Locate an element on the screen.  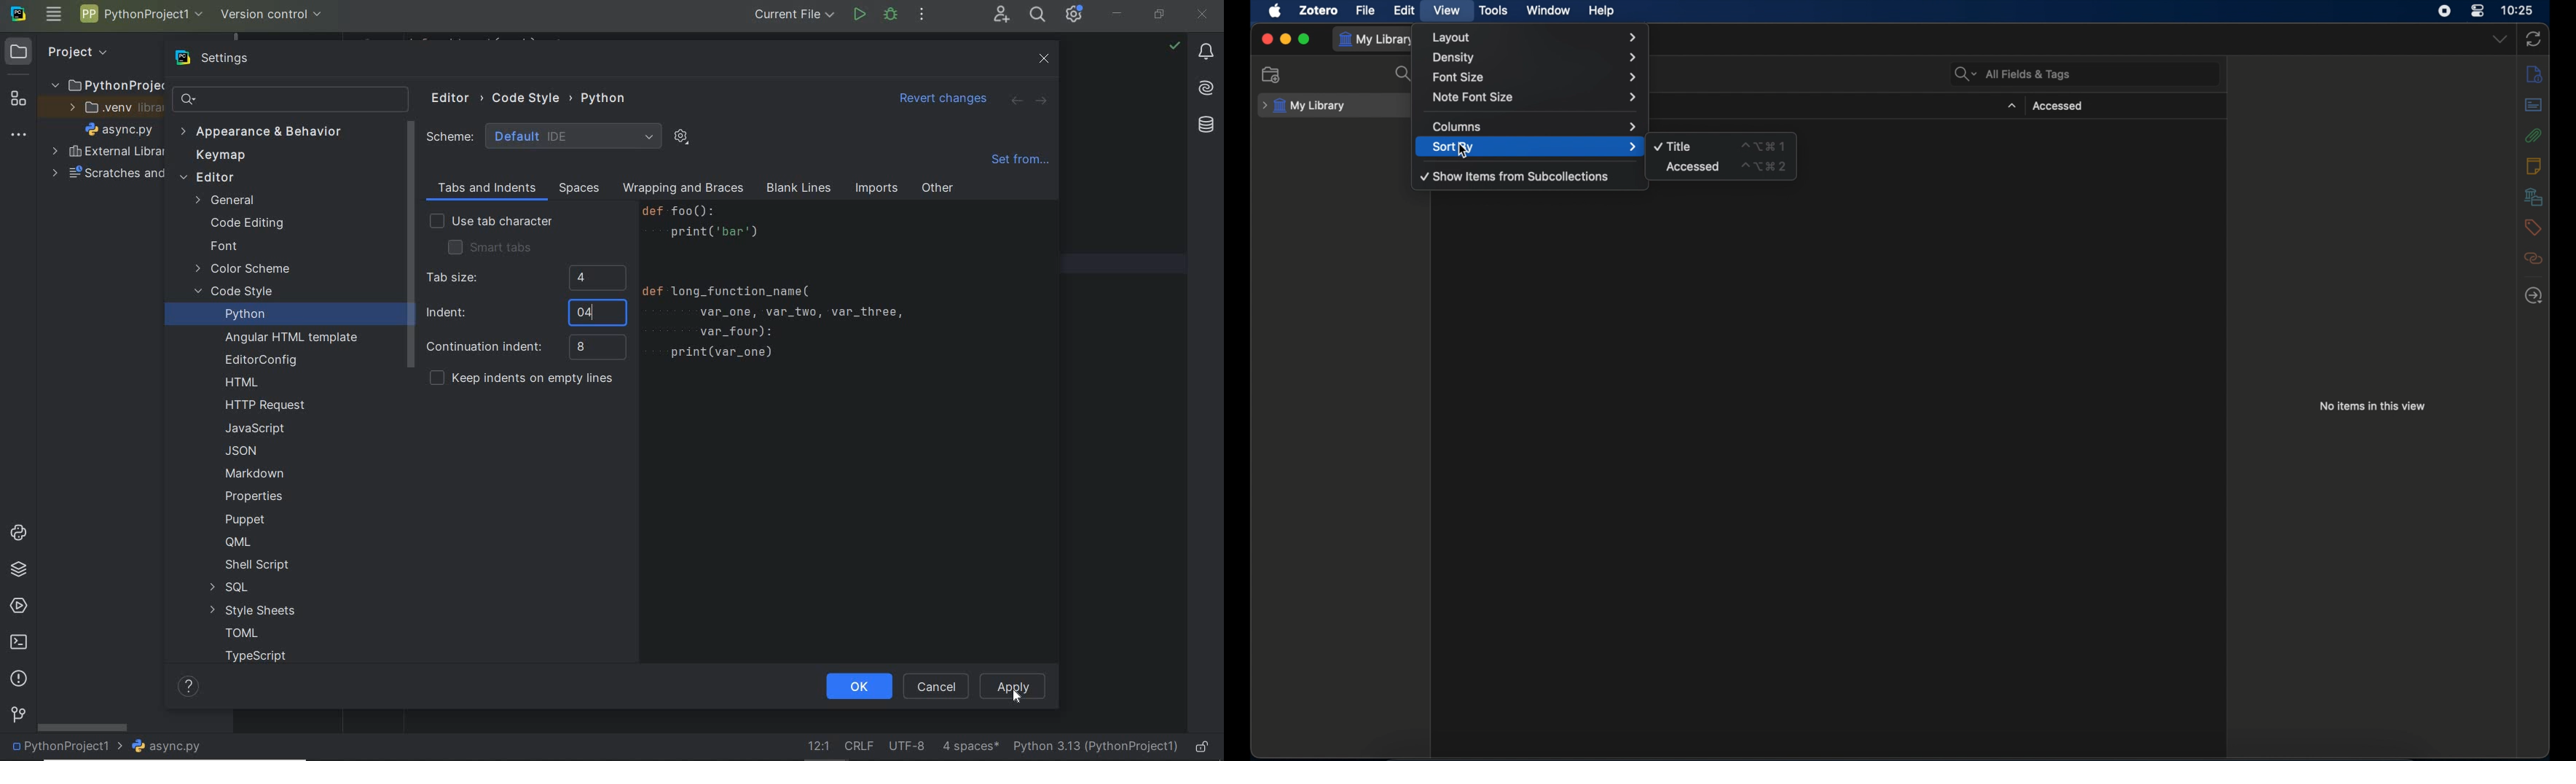
close is located at coordinates (1045, 59).